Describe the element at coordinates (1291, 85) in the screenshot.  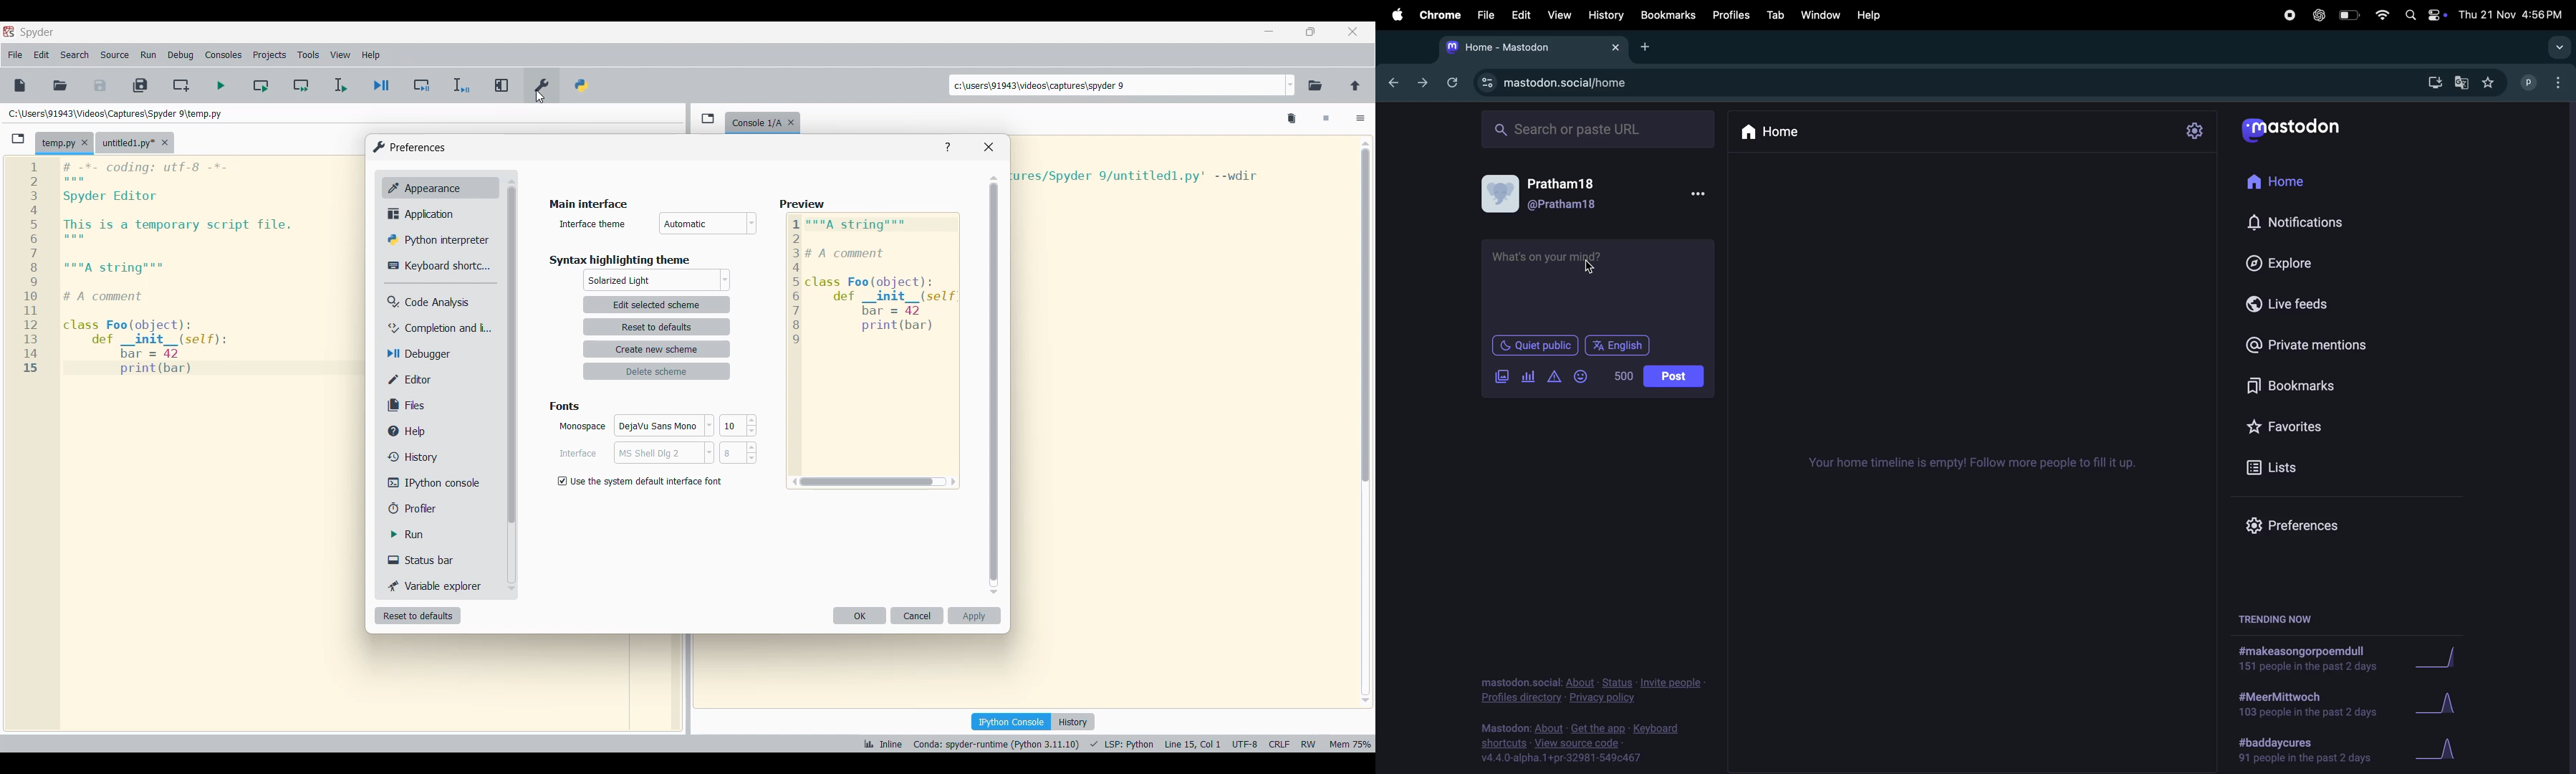
I see `Location options` at that location.